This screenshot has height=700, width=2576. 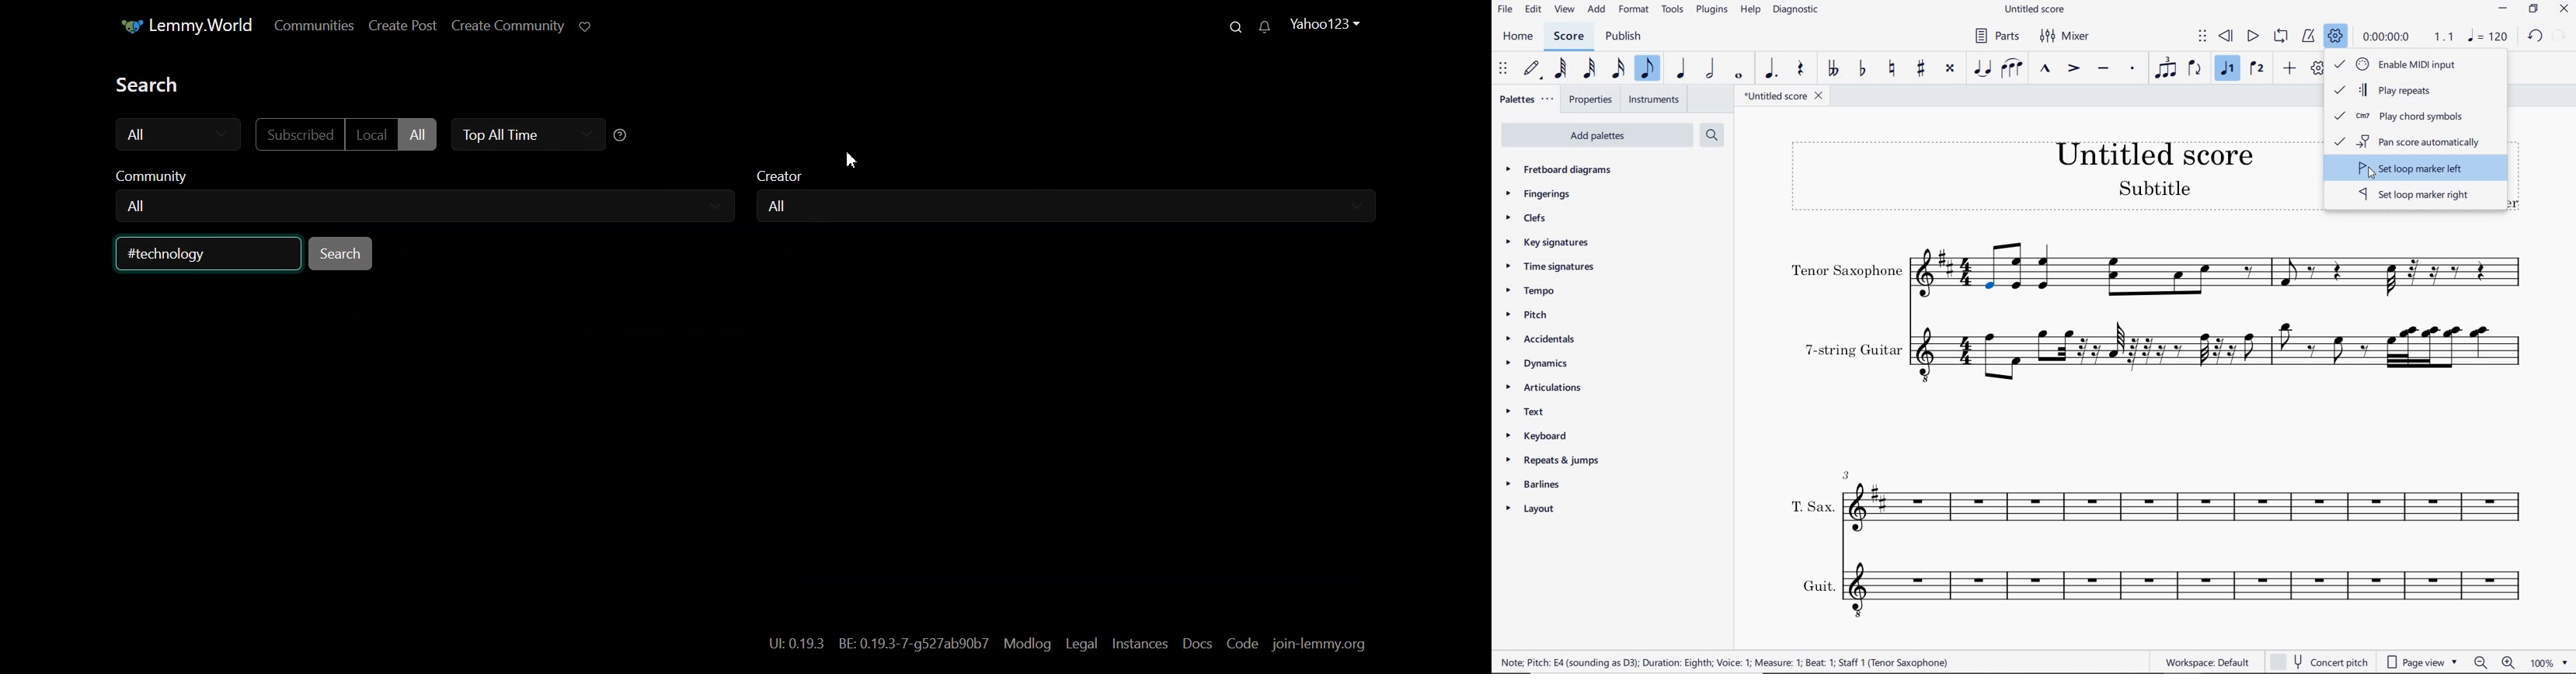 What do you see at coordinates (1739, 77) in the screenshot?
I see `WHOLE NOTE` at bounding box center [1739, 77].